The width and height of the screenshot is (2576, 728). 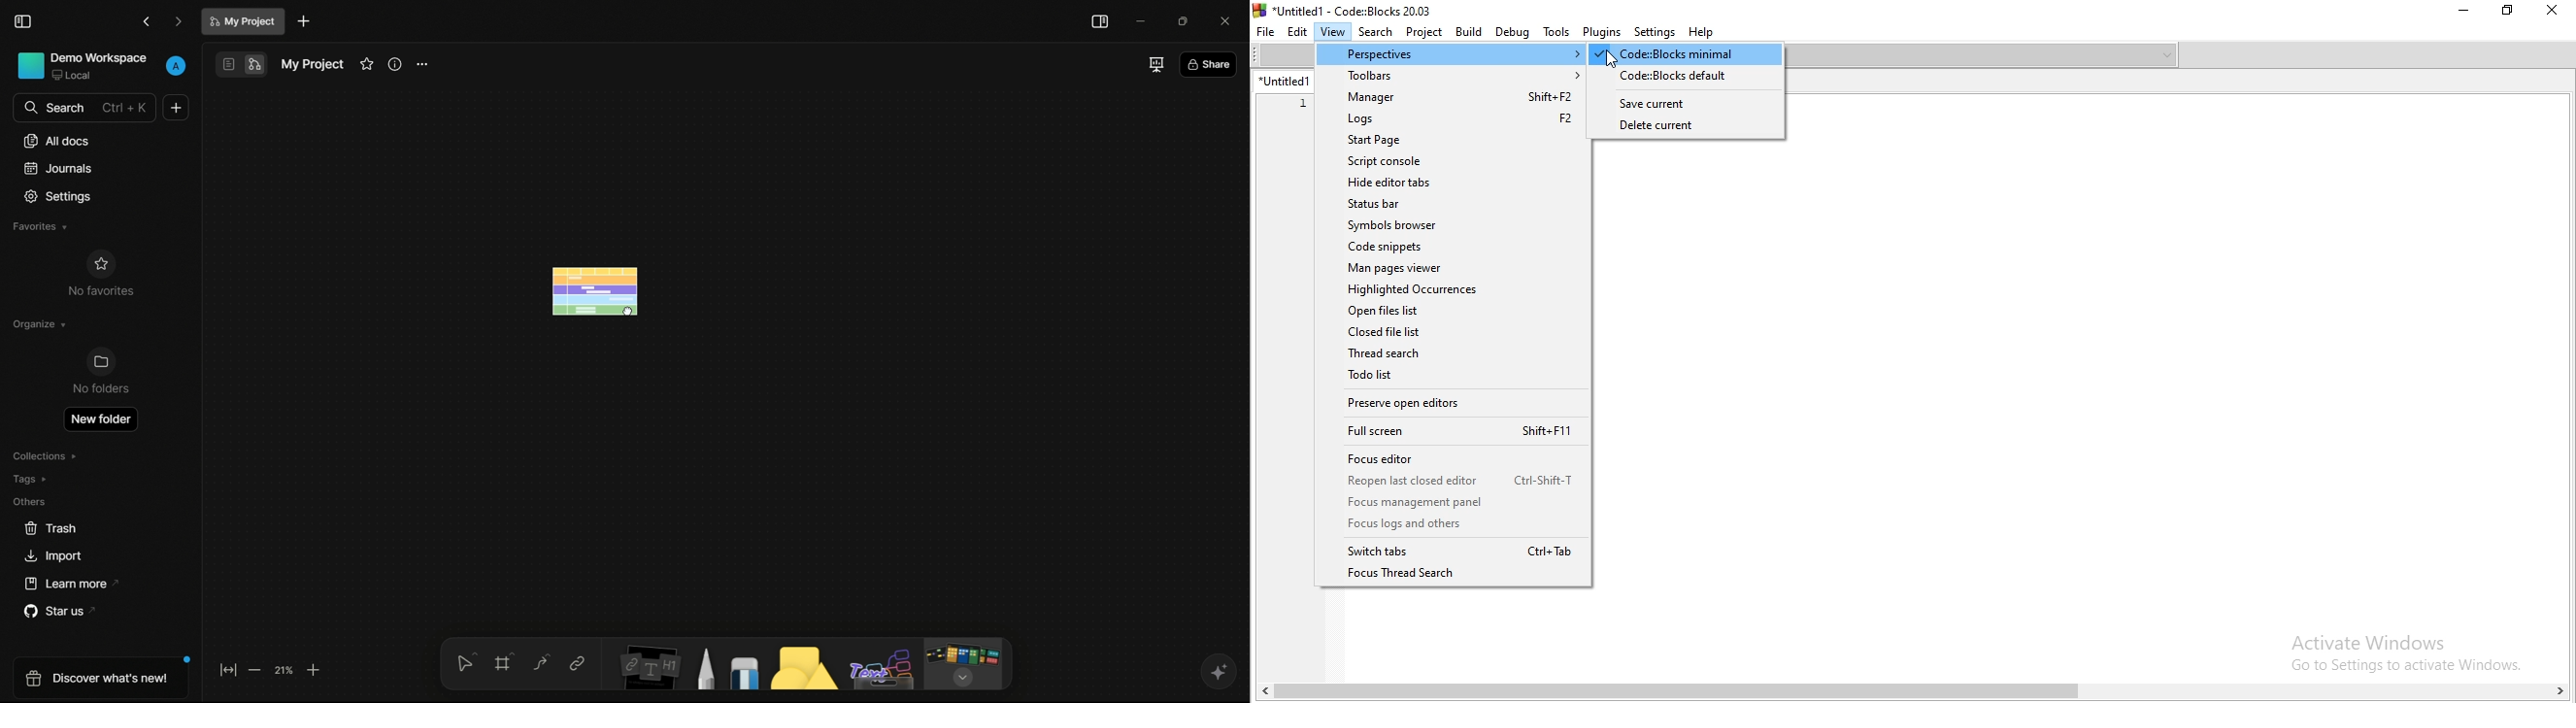 What do you see at coordinates (1455, 226) in the screenshot?
I see `Symbols browser` at bounding box center [1455, 226].